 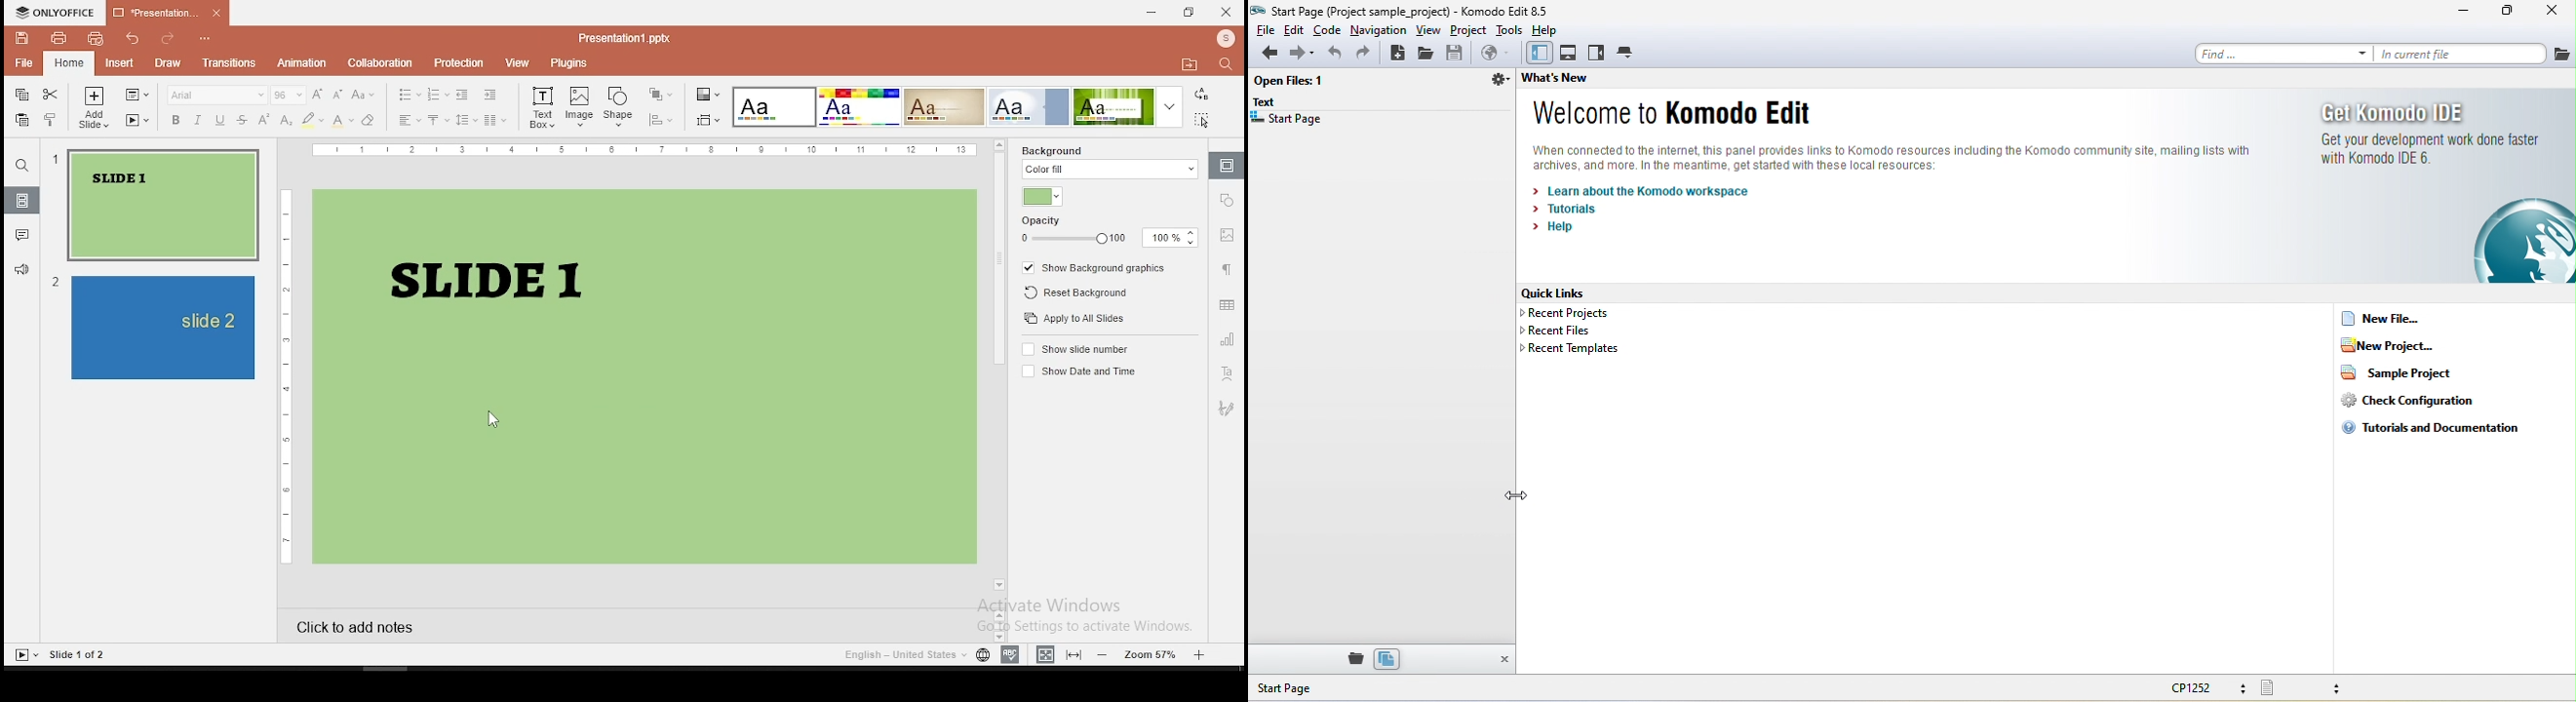 I want to click on line spacing, so click(x=466, y=119).